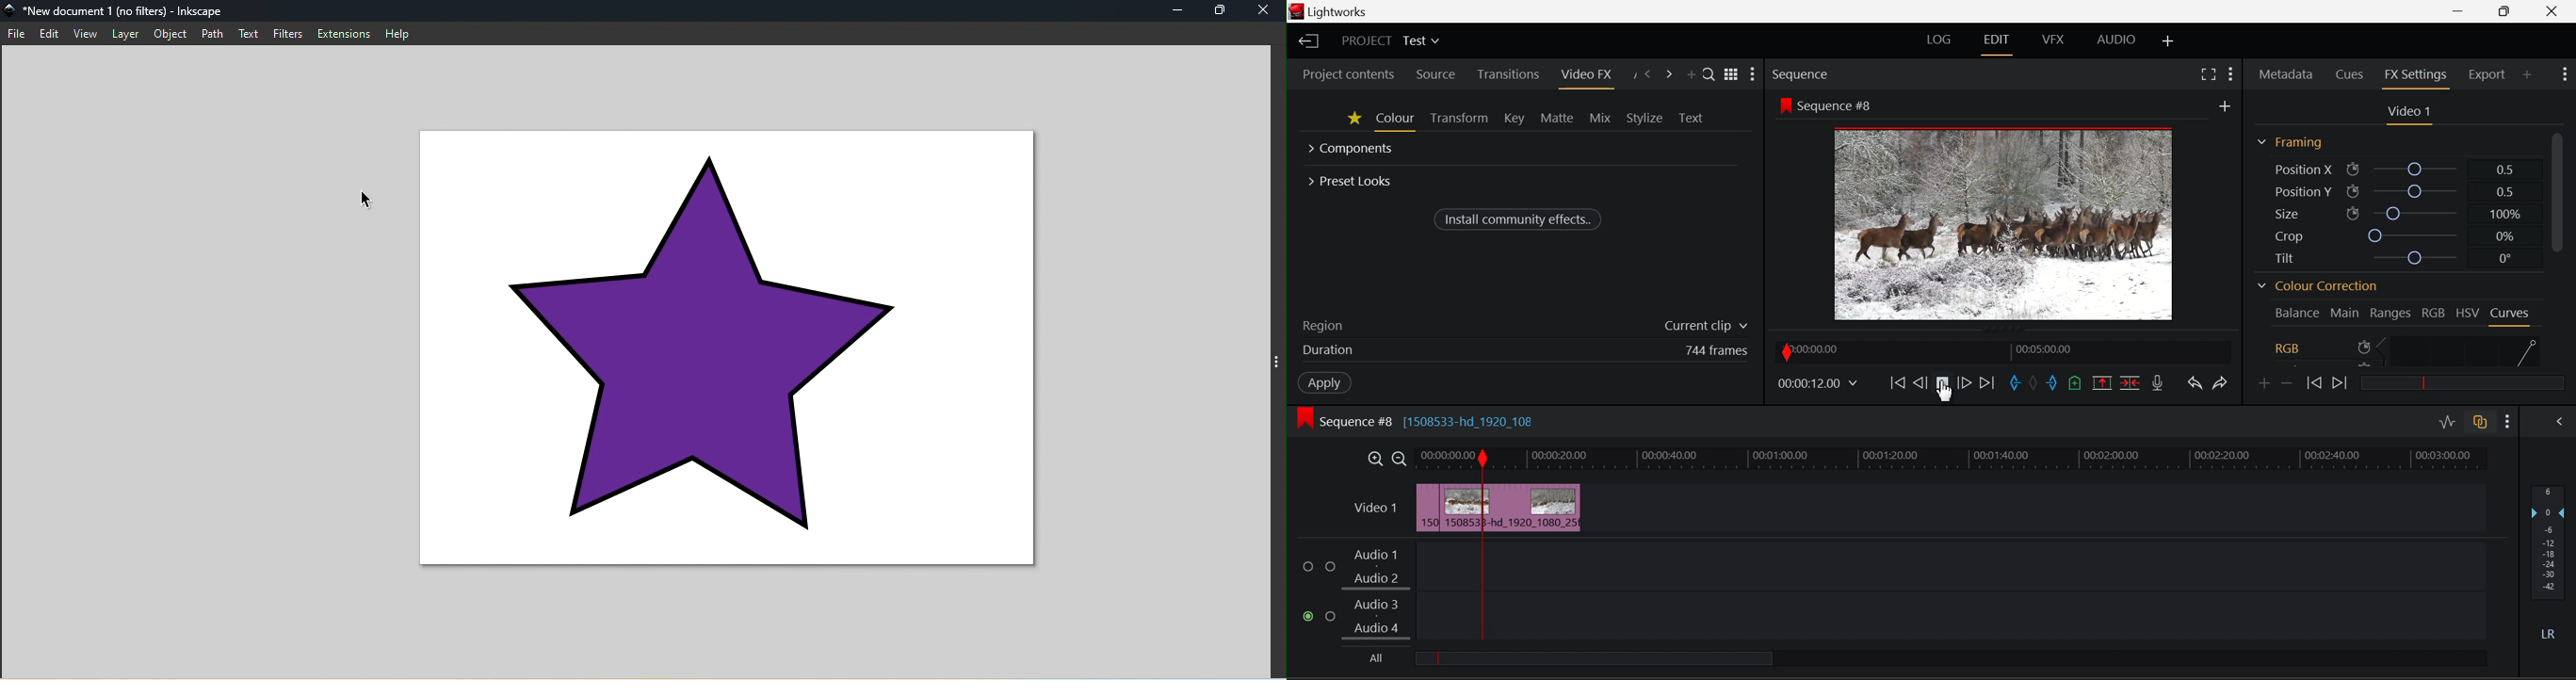 The image size is (2576, 700). I want to click on Next Panel, so click(1669, 73).